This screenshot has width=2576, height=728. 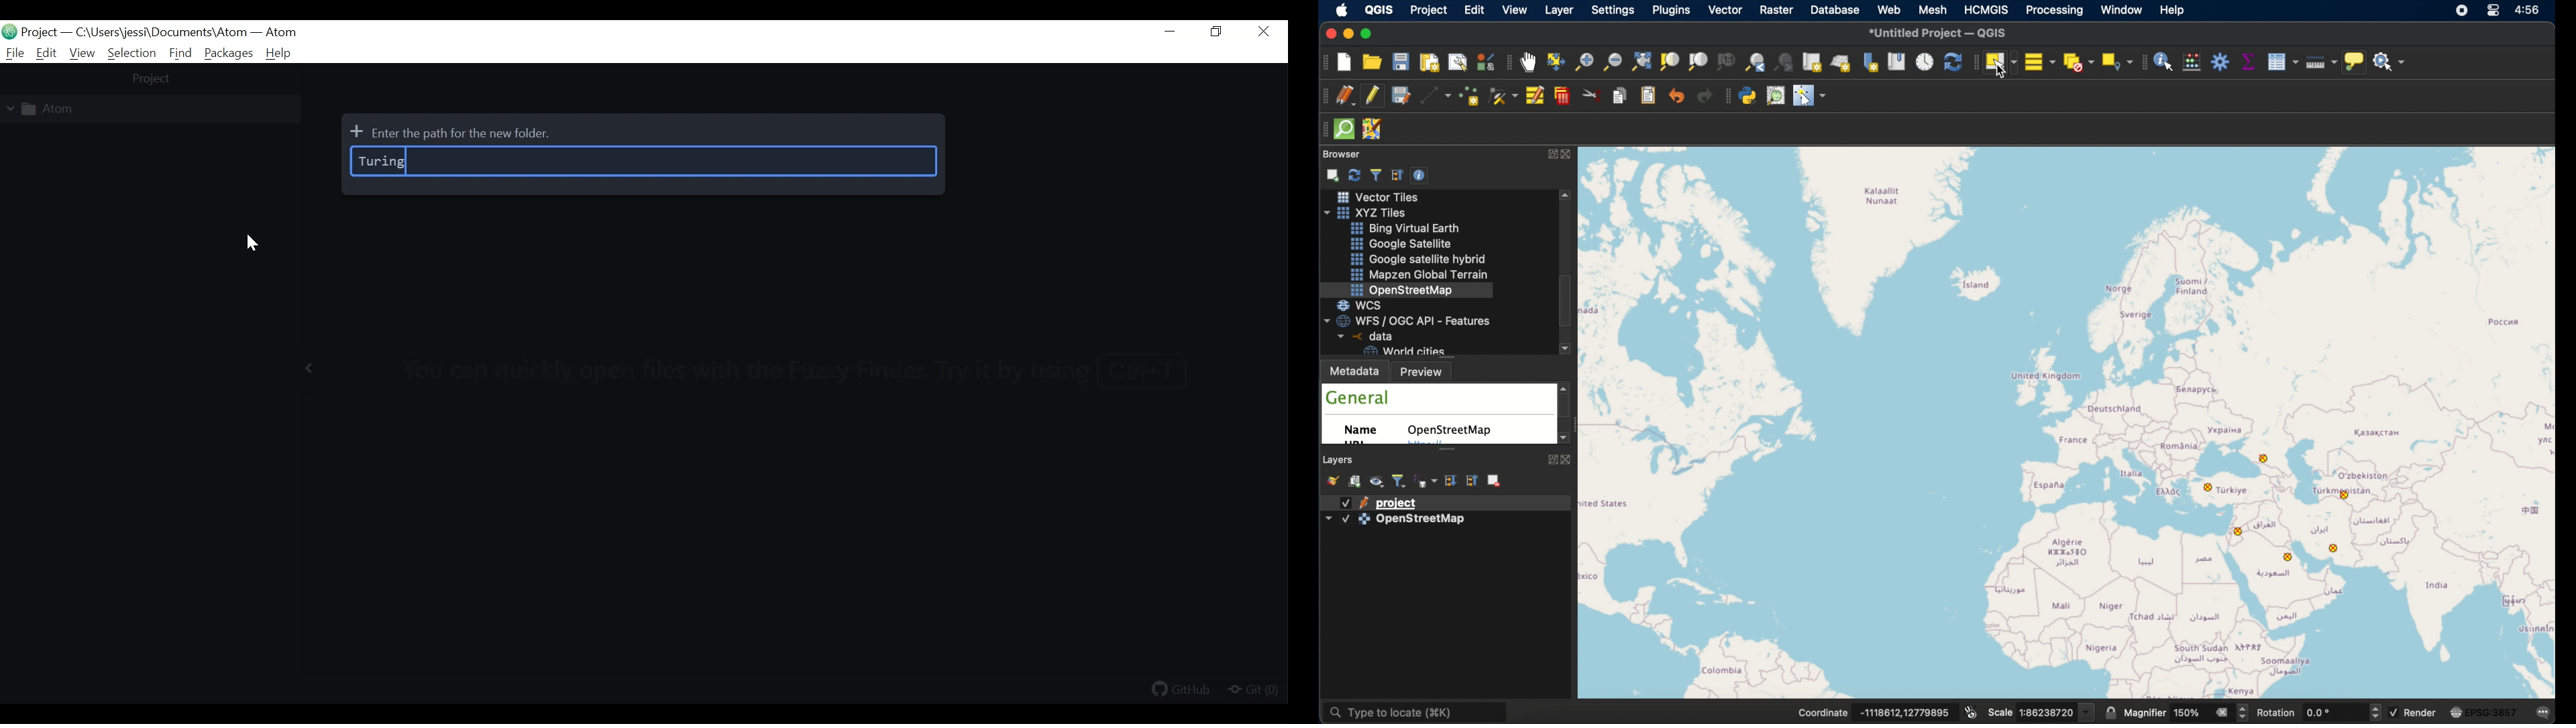 What do you see at coordinates (1951, 62) in the screenshot?
I see `refresh` at bounding box center [1951, 62].